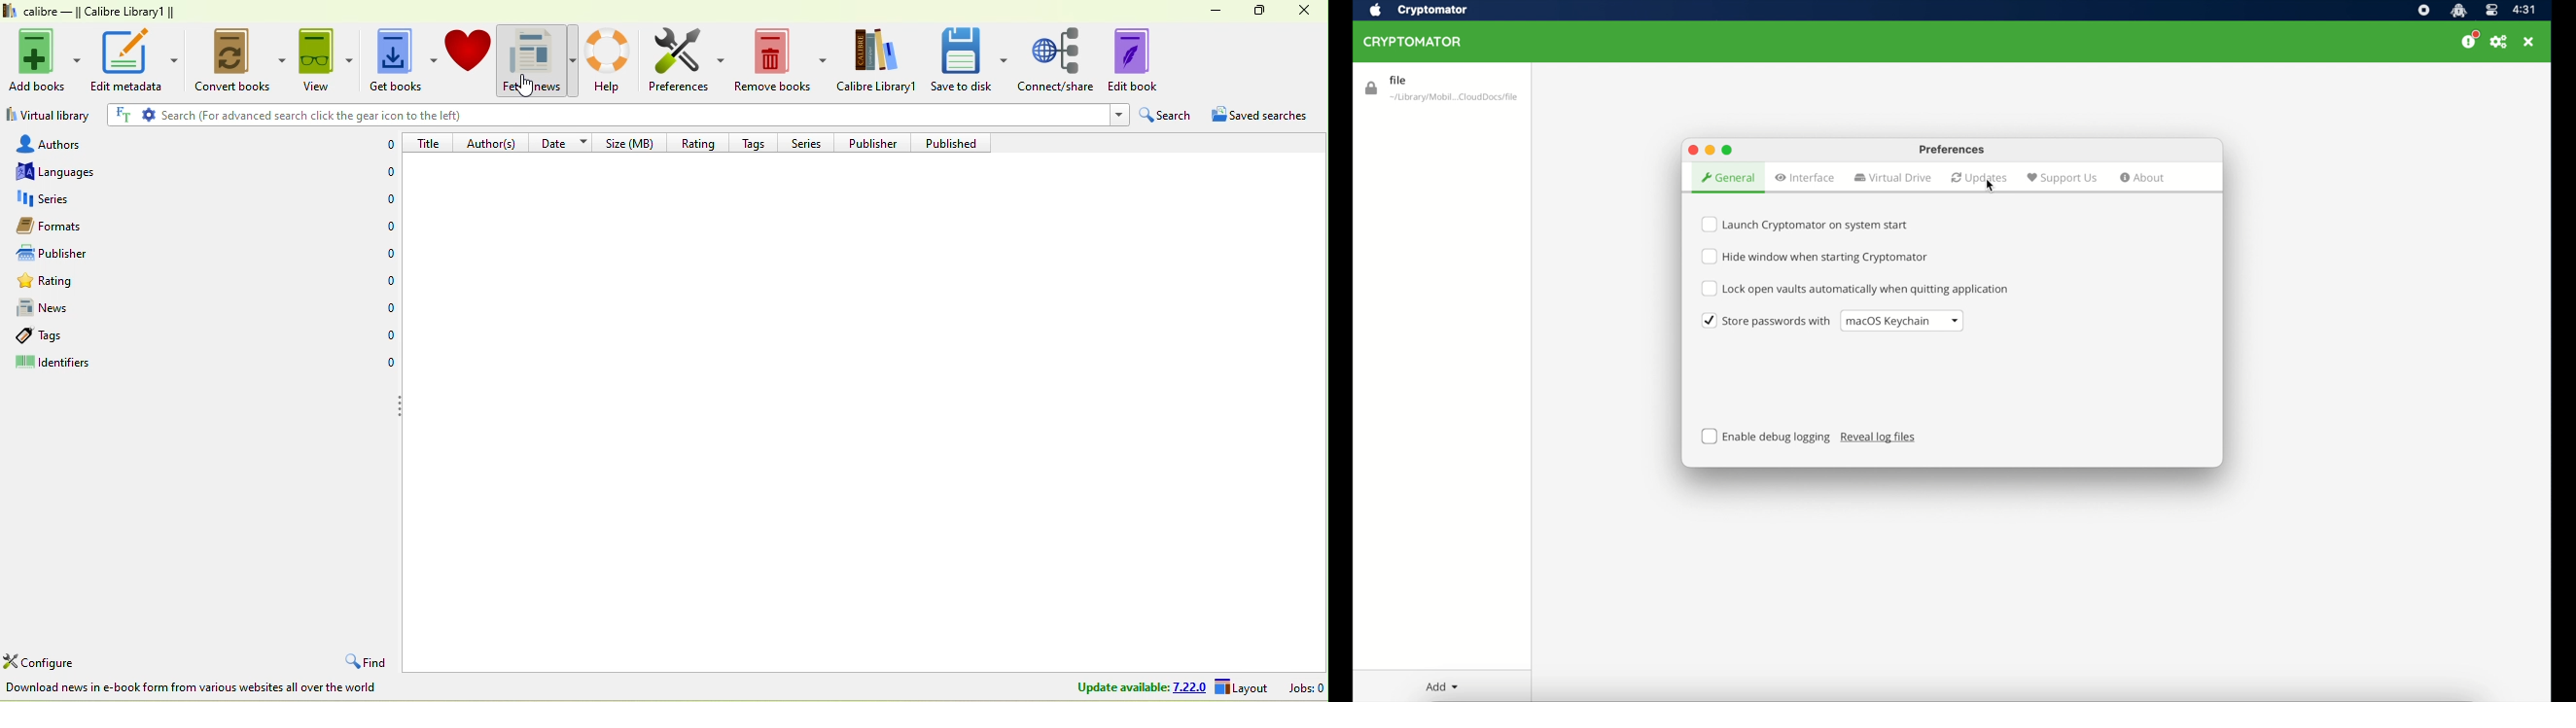 The width and height of the screenshot is (2576, 728). What do you see at coordinates (1902, 320) in the screenshot?
I see `dropdown` at bounding box center [1902, 320].